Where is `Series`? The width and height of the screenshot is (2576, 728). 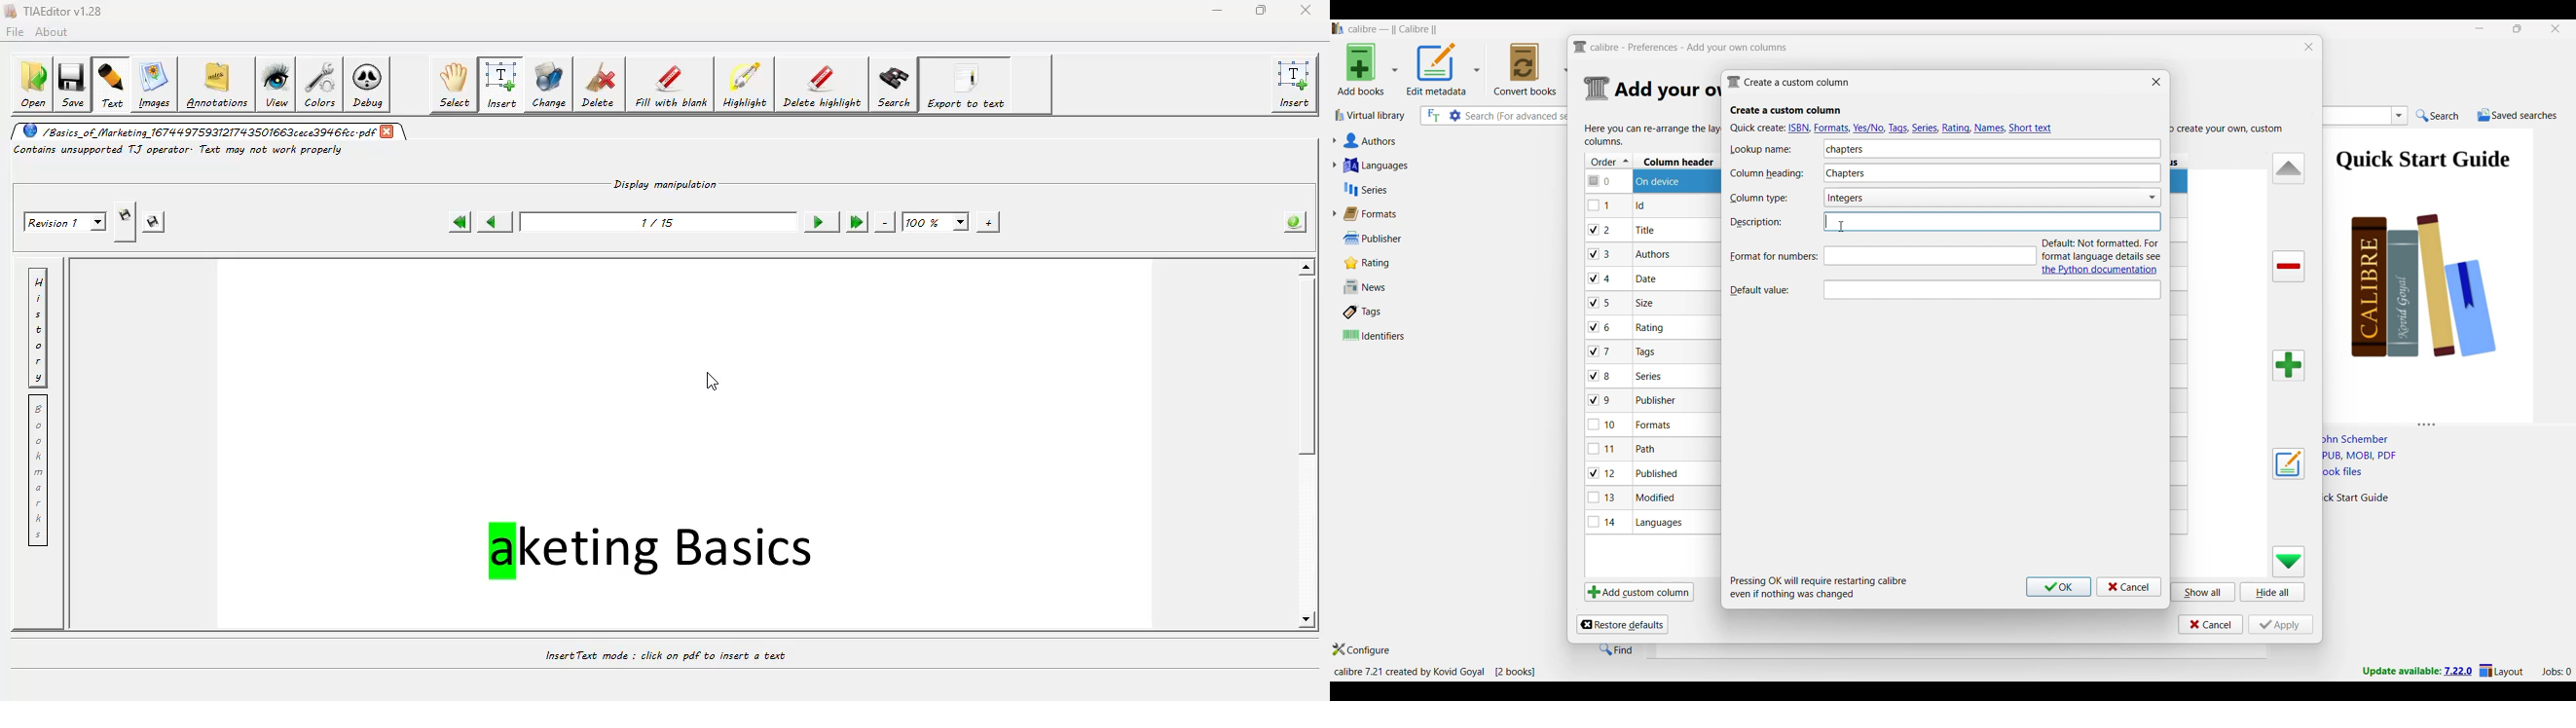
Series is located at coordinates (1427, 190).